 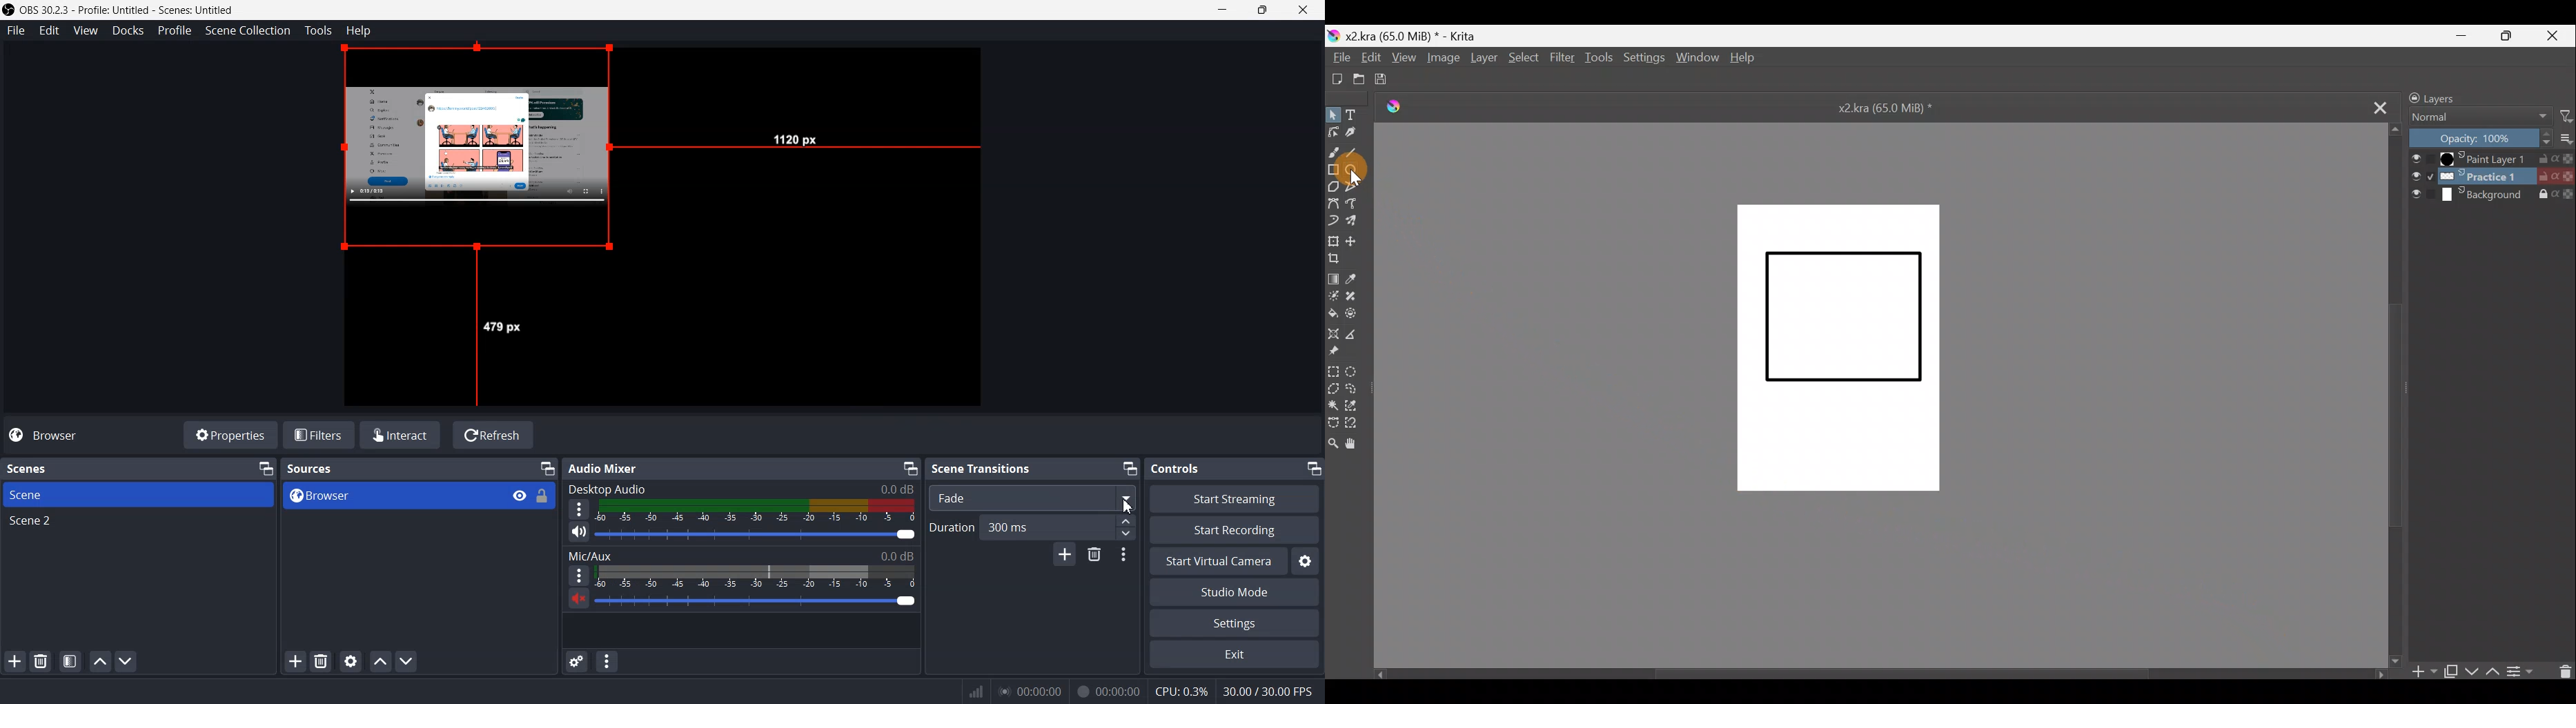 I want to click on Help, so click(x=1746, y=59).